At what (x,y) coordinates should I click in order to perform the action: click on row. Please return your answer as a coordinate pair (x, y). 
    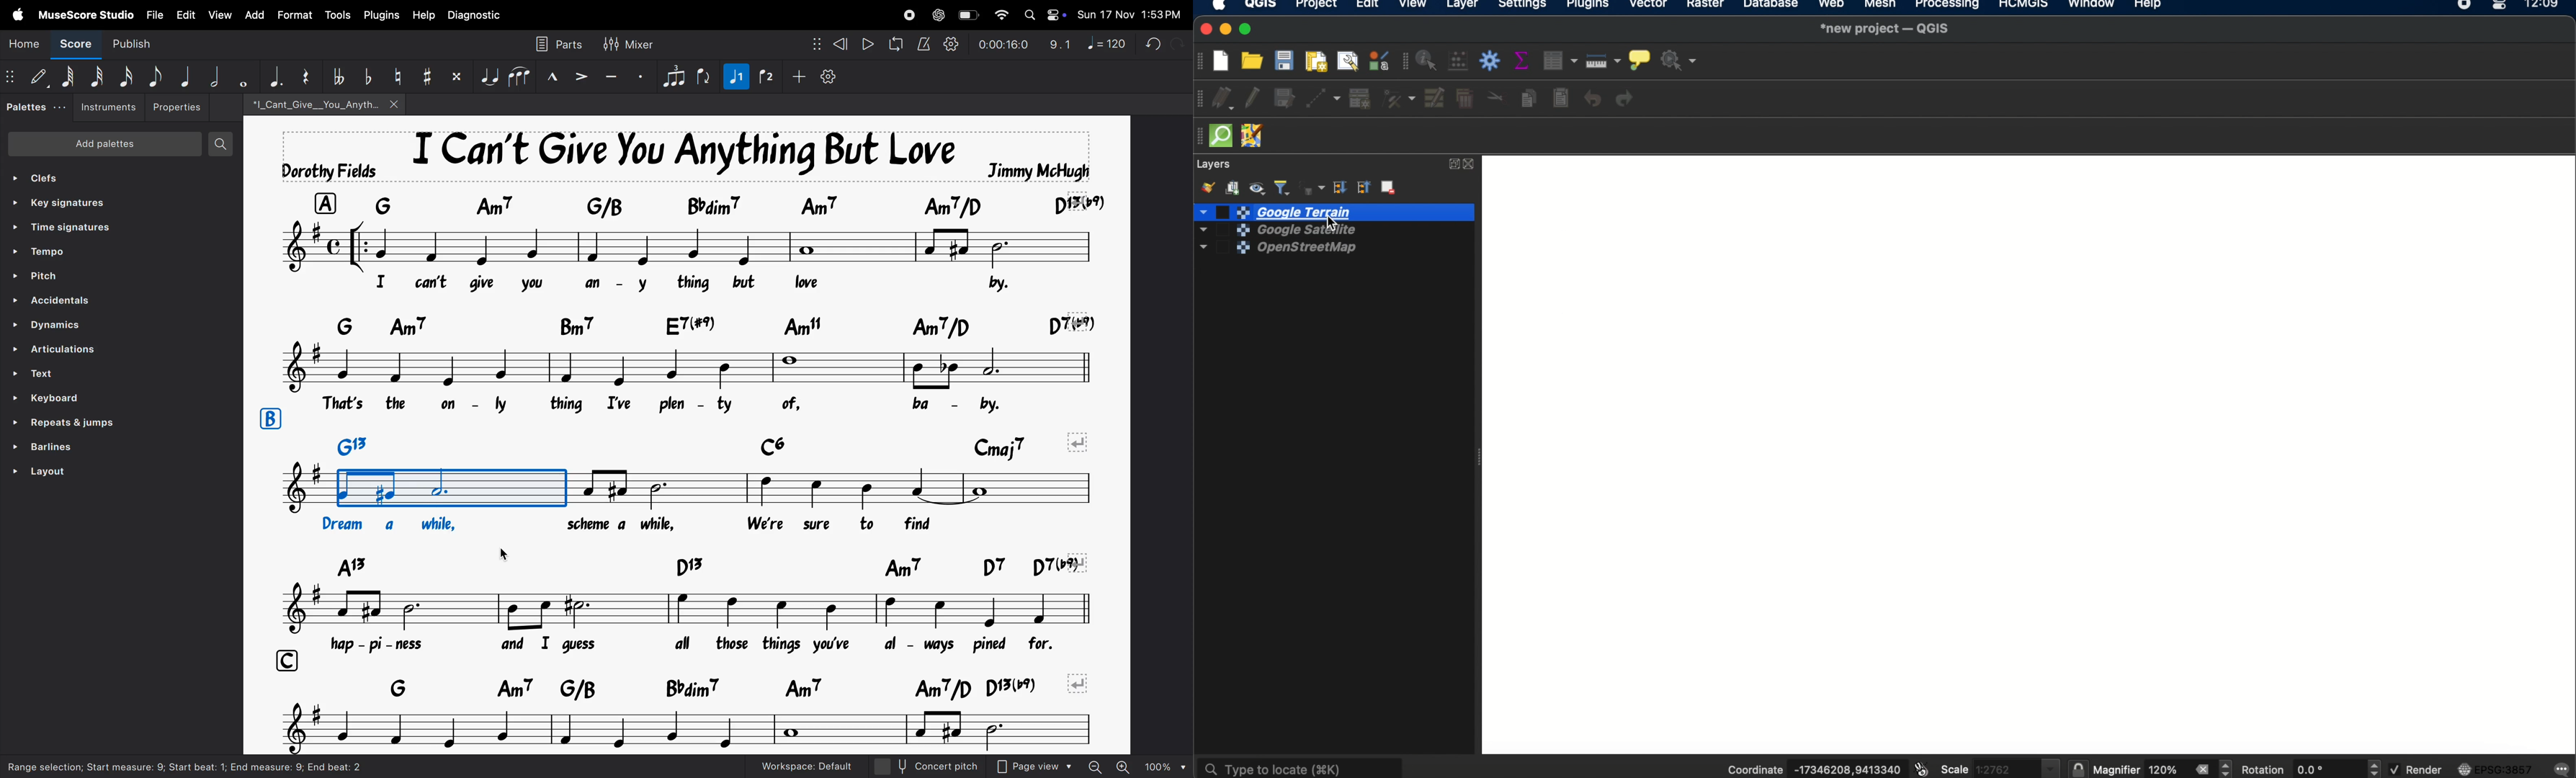
    Looking at the image, I should click on (288, 658).